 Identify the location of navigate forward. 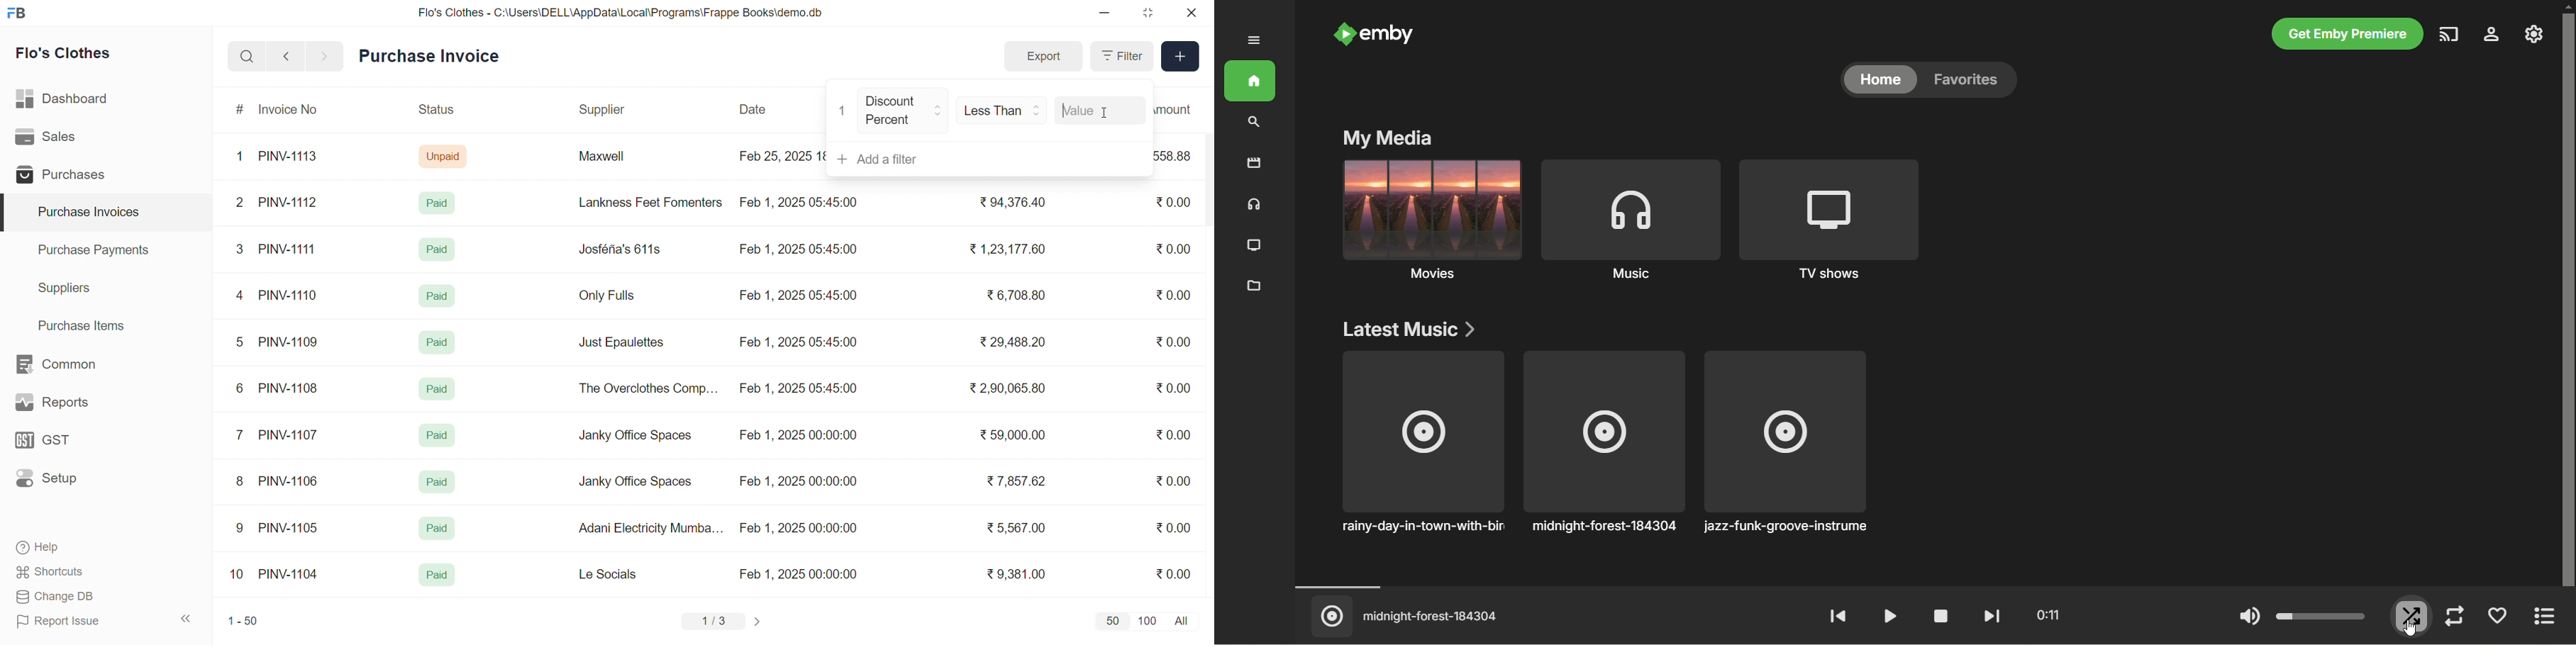
(326, 55).